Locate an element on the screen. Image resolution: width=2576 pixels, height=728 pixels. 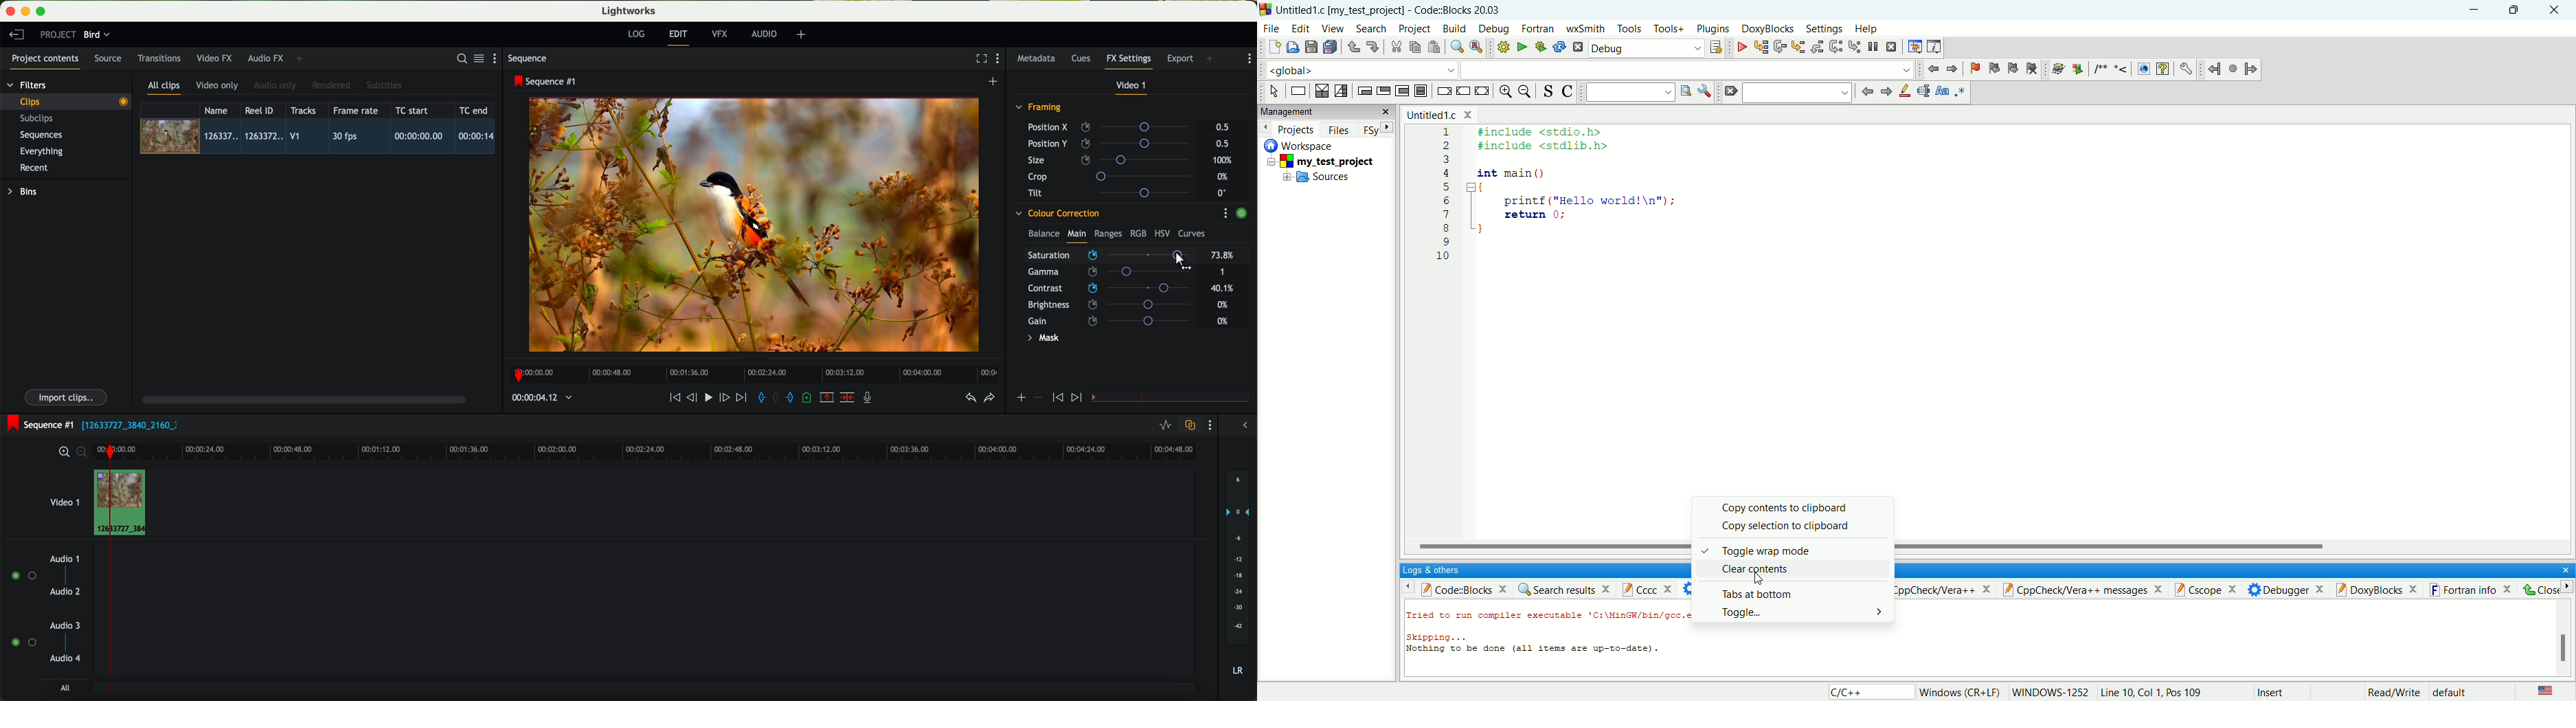
selection is located at coordinates (1340, 91).